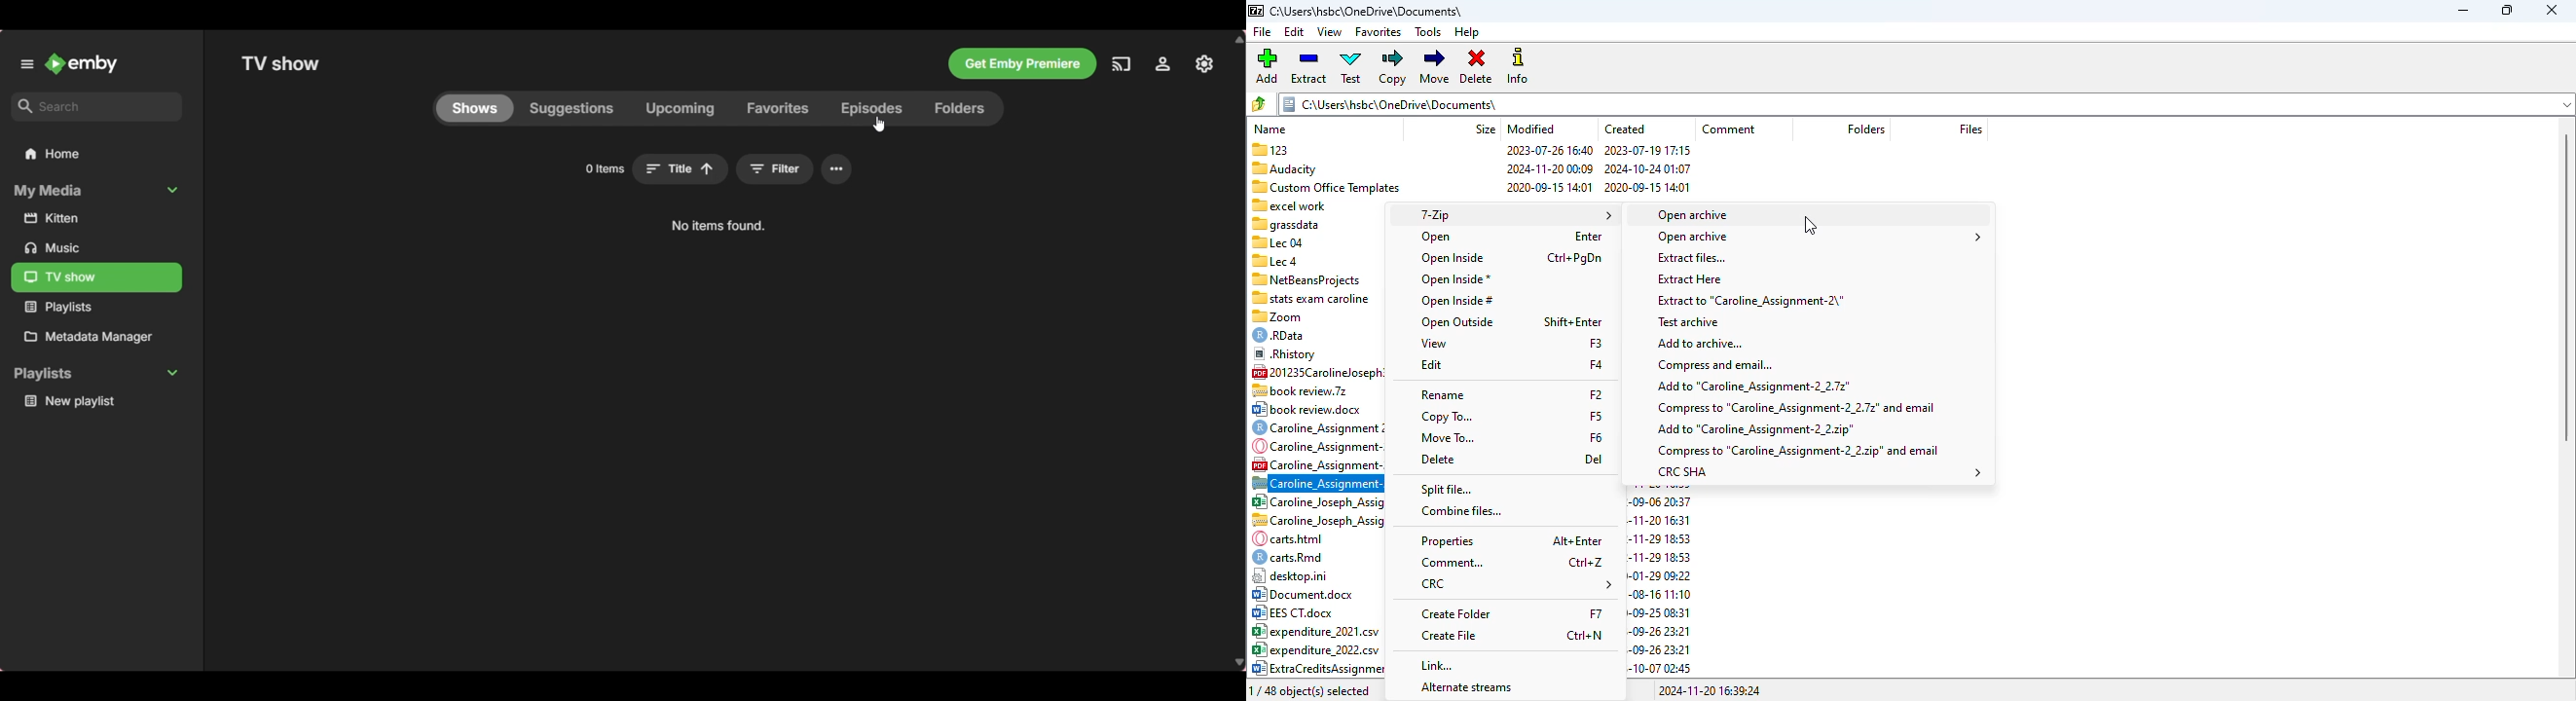  What do you see at coordinates (1428, 32) in the screenshot?
I see `tools` at bounding box center [1428, 32].